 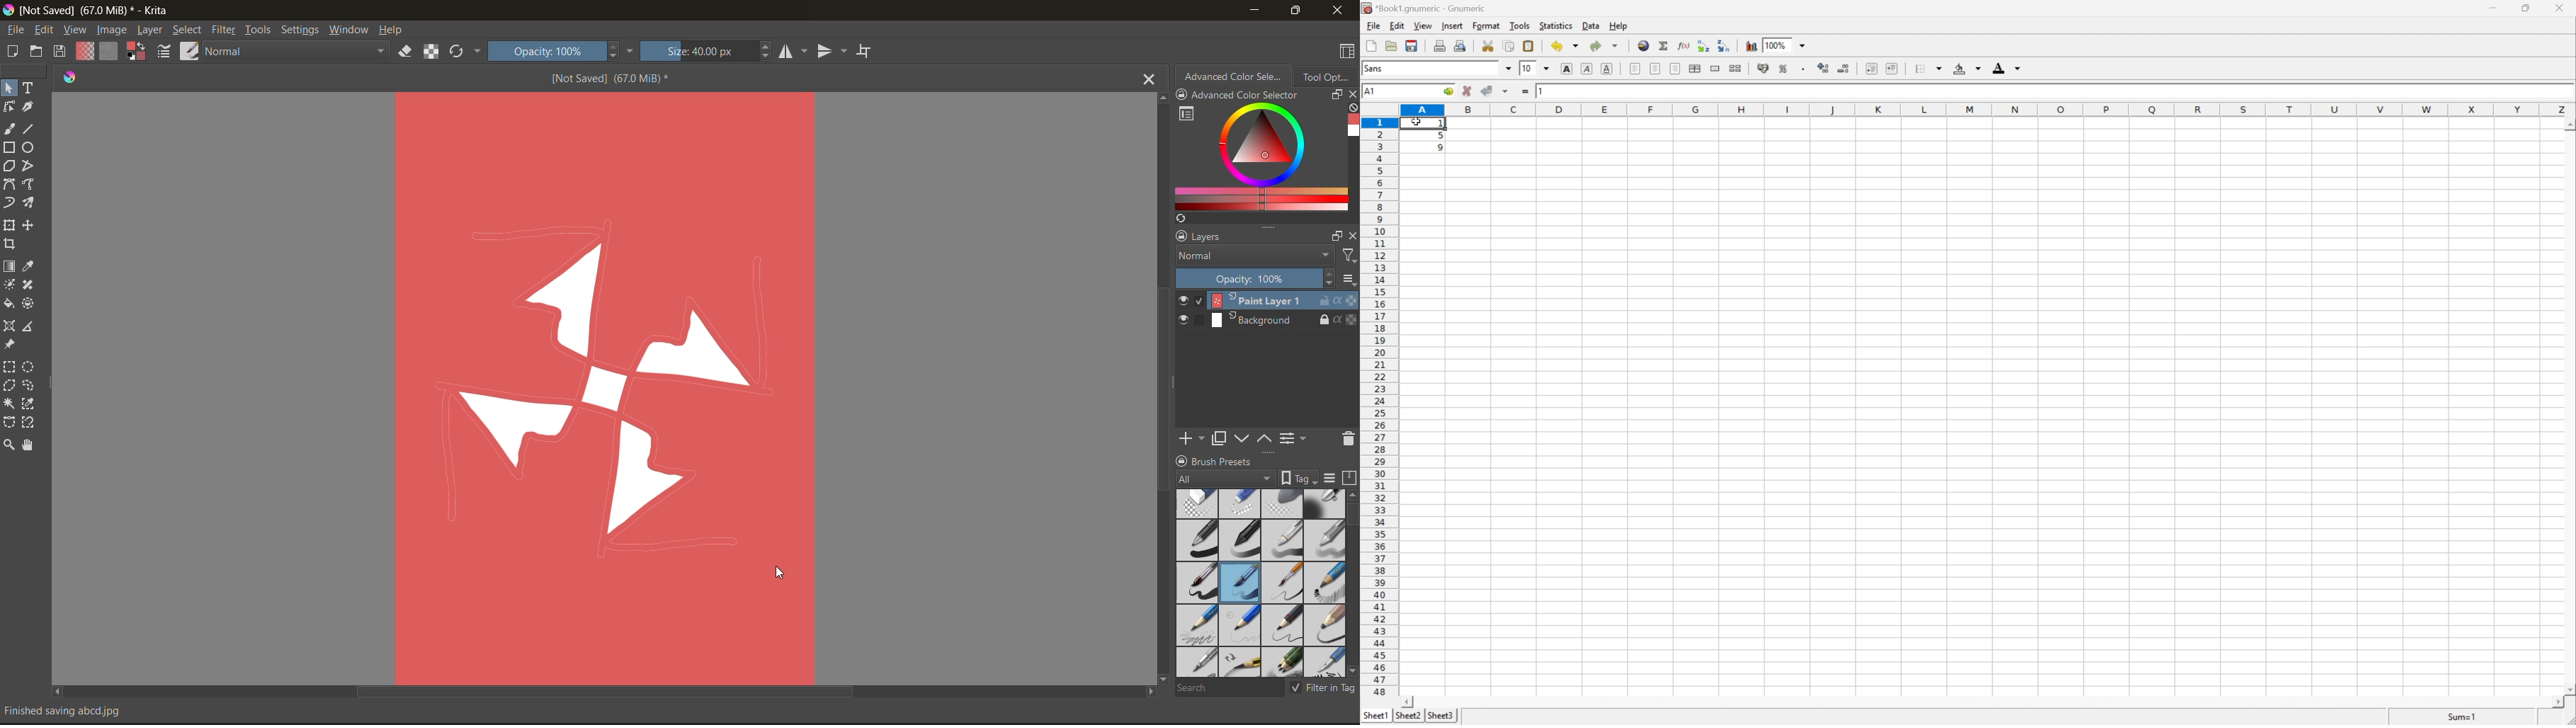 I want to click on format selection as percentage, so click(x=1783, y=68).